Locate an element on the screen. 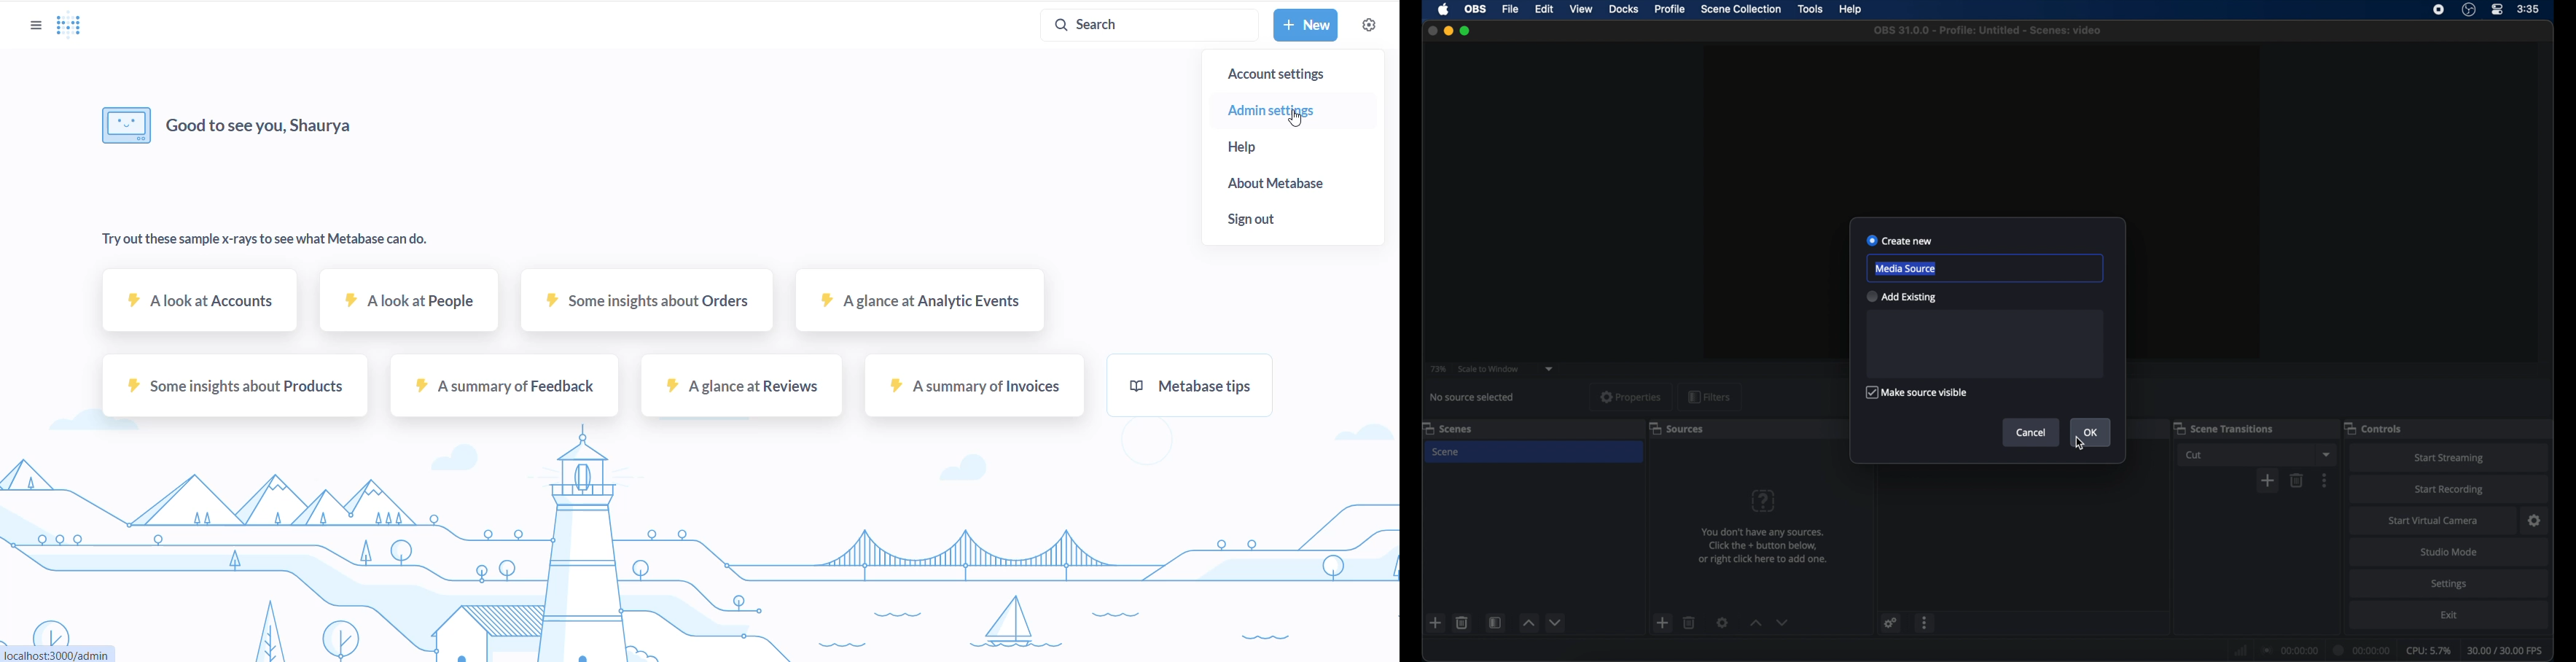 The image size is (2576, 672). settings is located at coordinates (1722, 622).